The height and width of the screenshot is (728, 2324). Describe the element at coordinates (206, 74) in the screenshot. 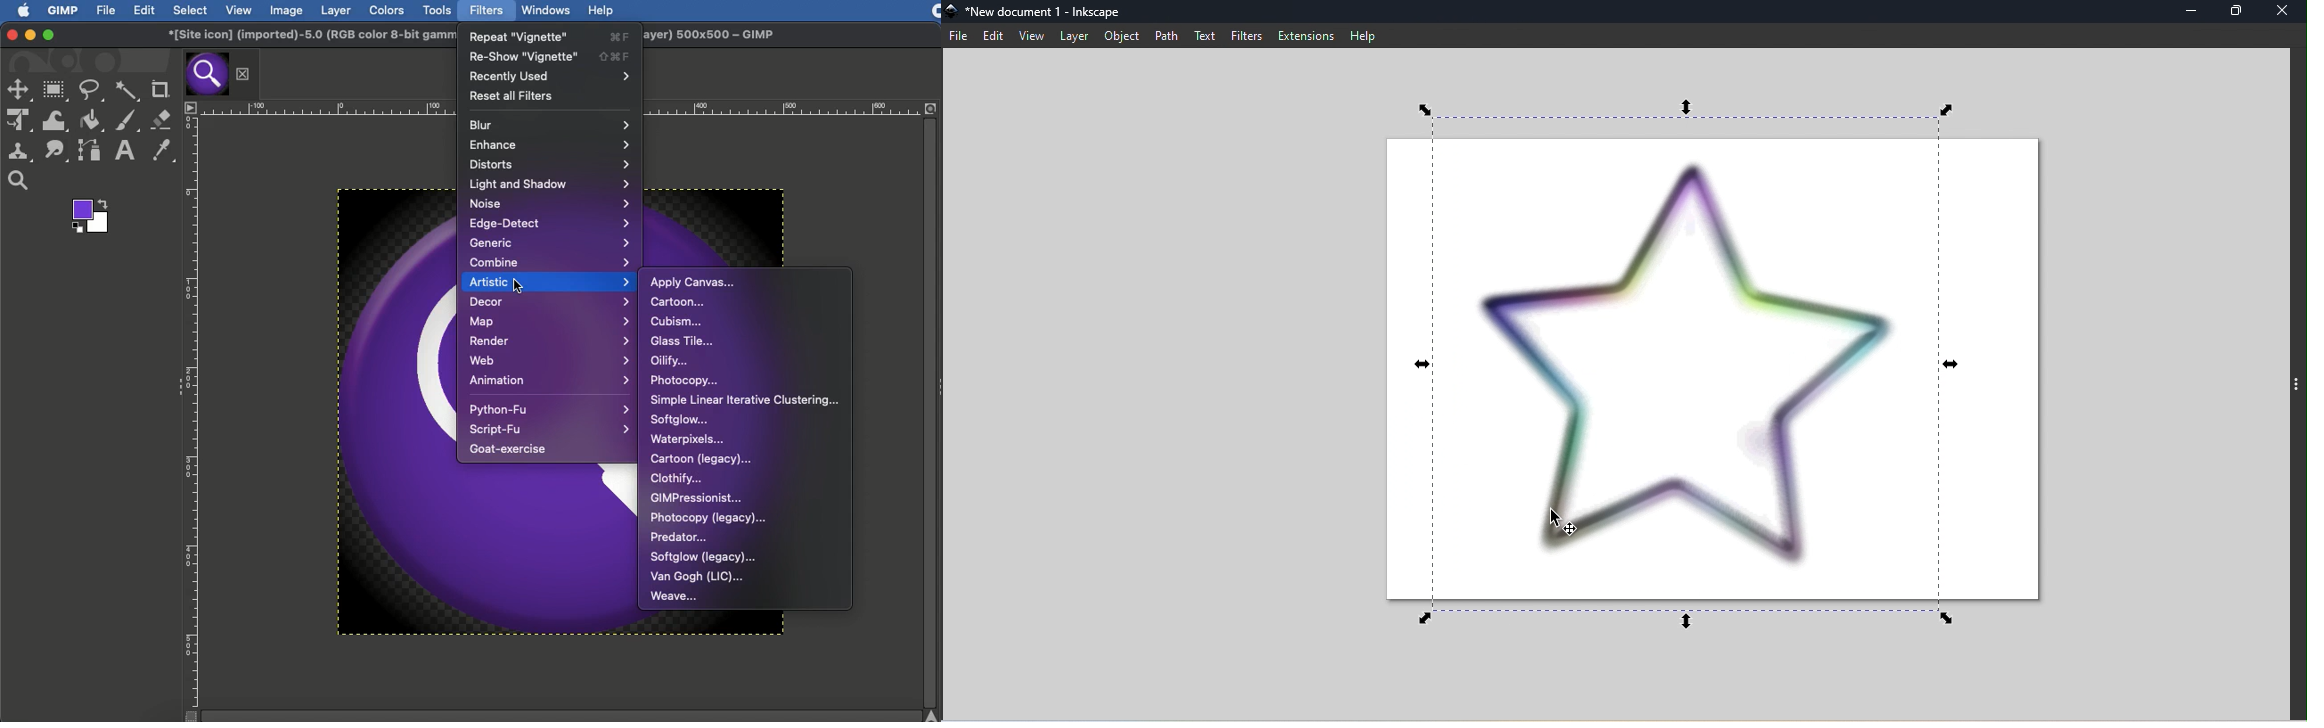

I see `Tab` at that location.